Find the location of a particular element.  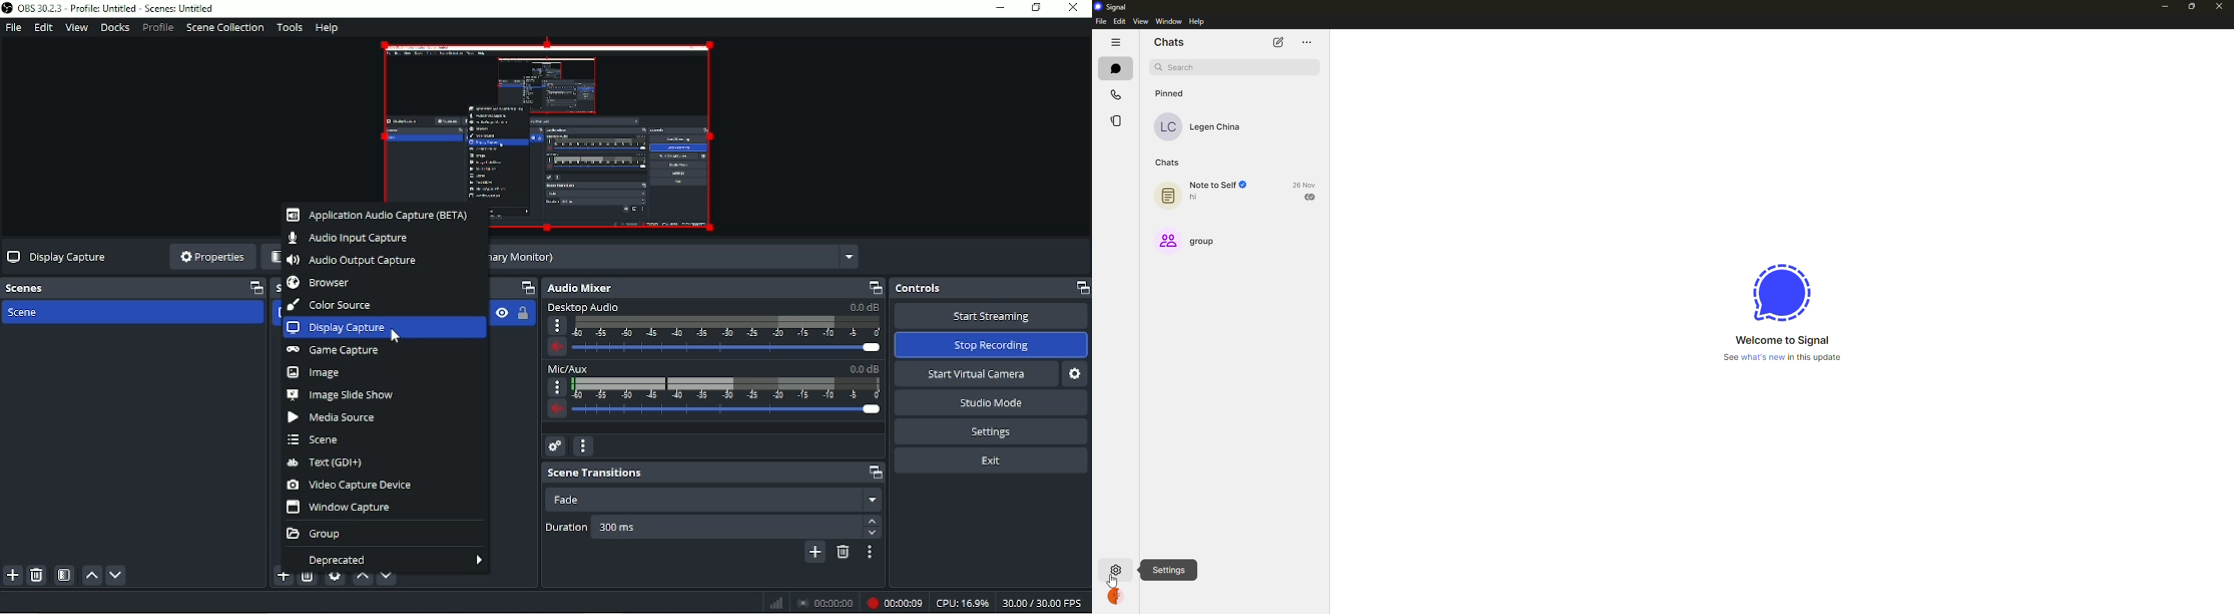

Start streaming is located at coordinates (989, 317).